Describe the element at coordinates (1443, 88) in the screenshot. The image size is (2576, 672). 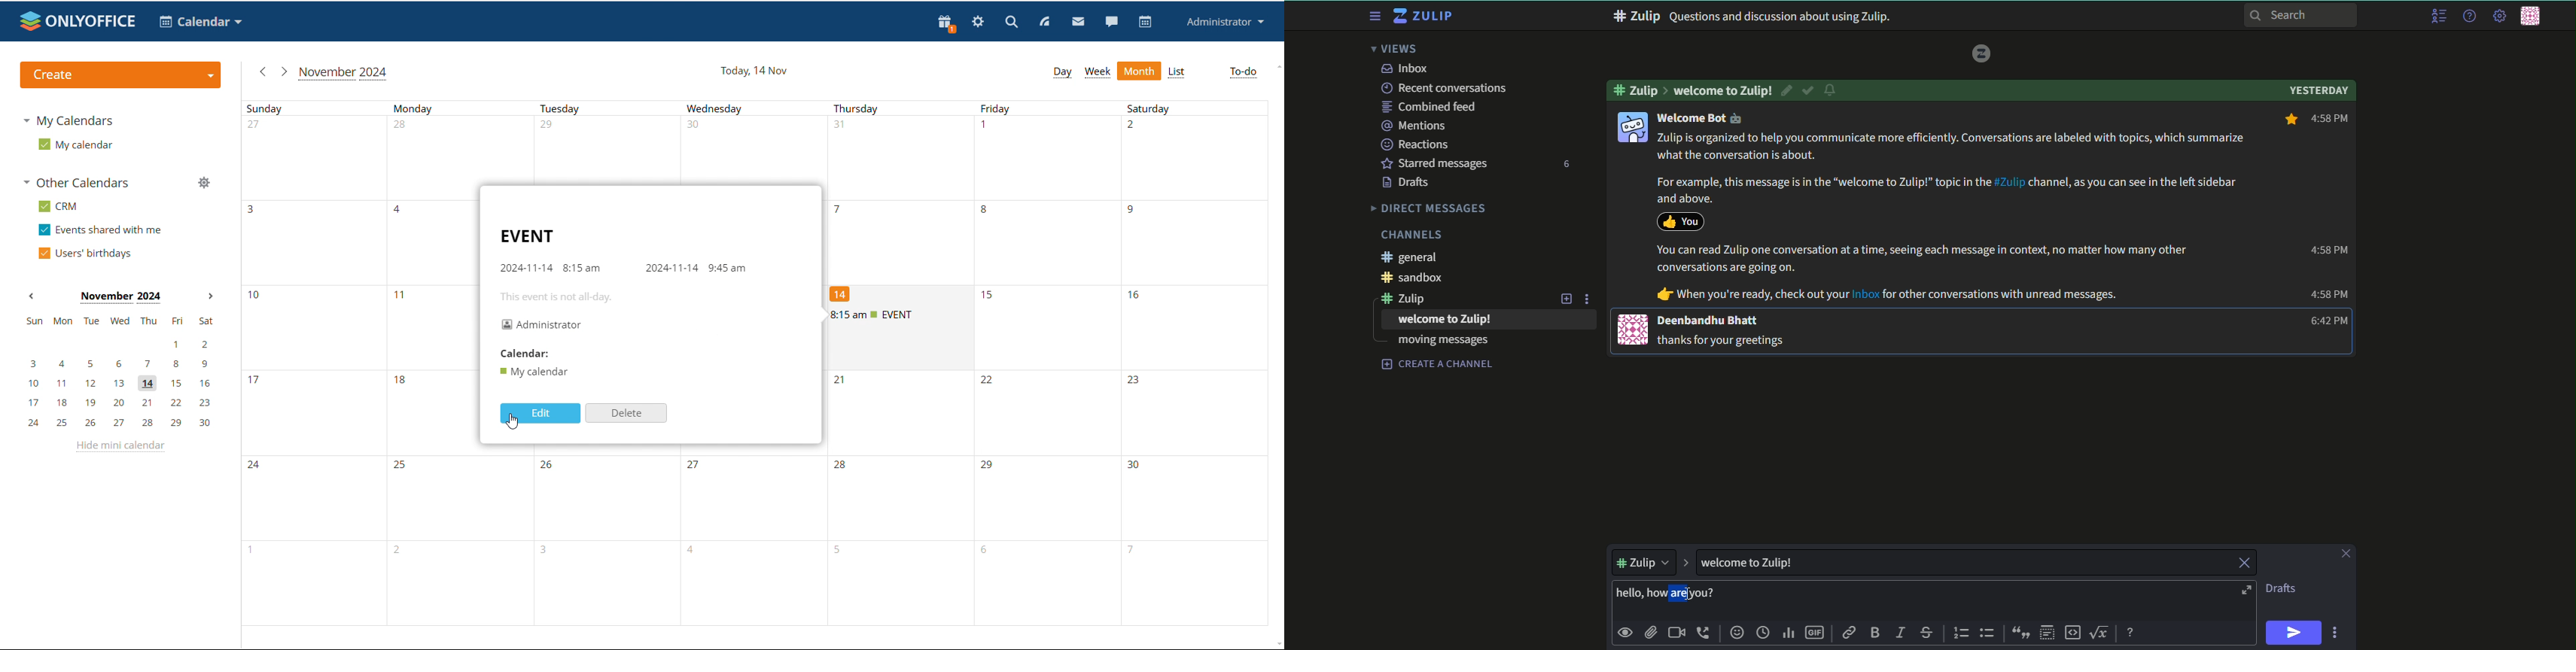
I see `recent conversations` at that location.